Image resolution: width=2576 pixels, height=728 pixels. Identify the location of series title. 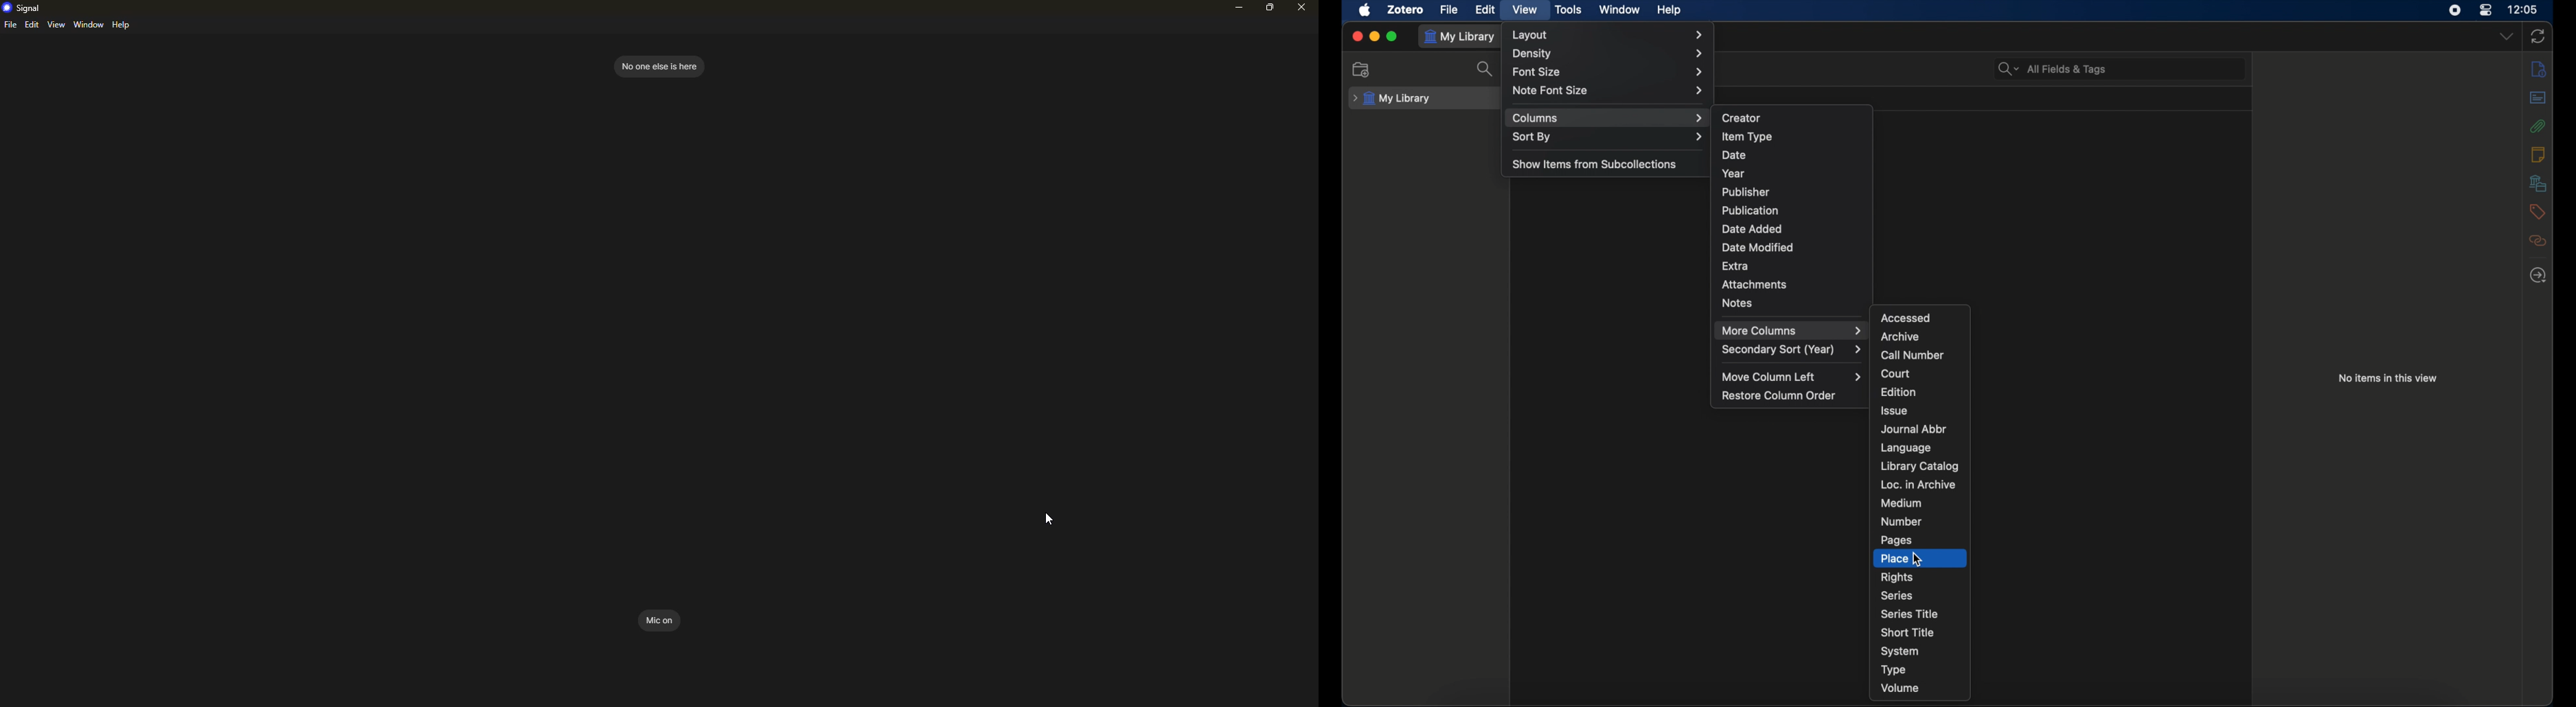
(1909, 613).